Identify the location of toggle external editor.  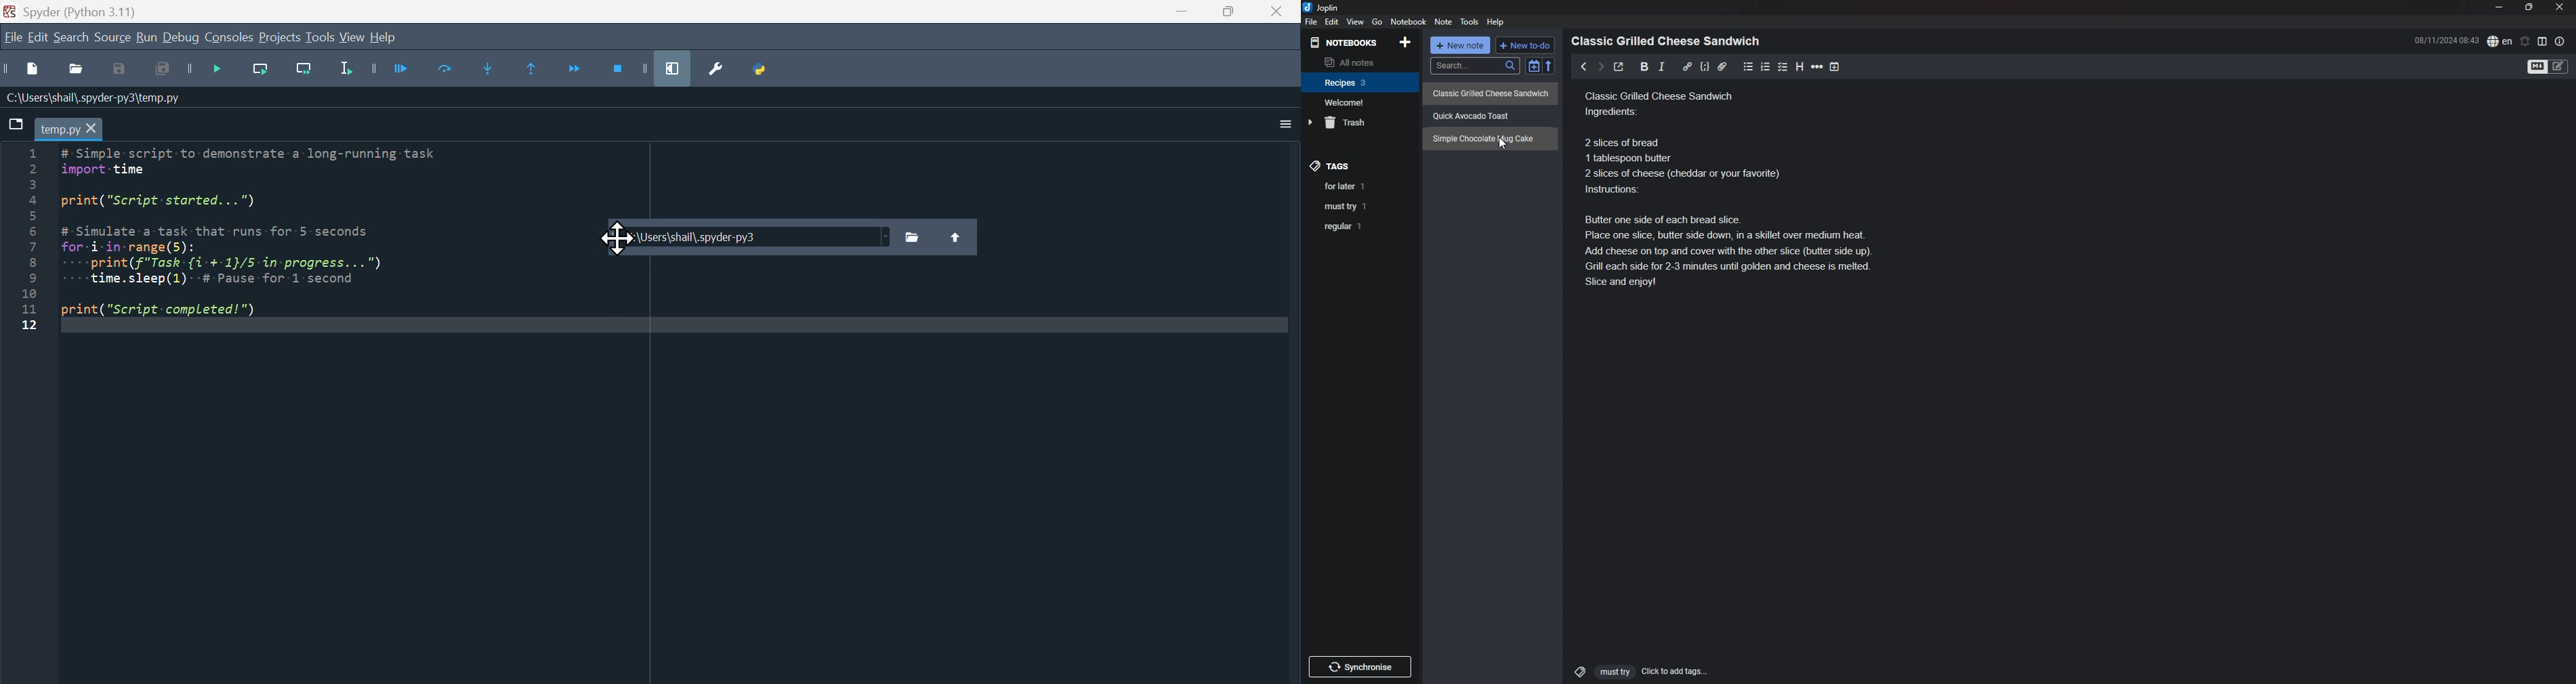
(1618, 68).